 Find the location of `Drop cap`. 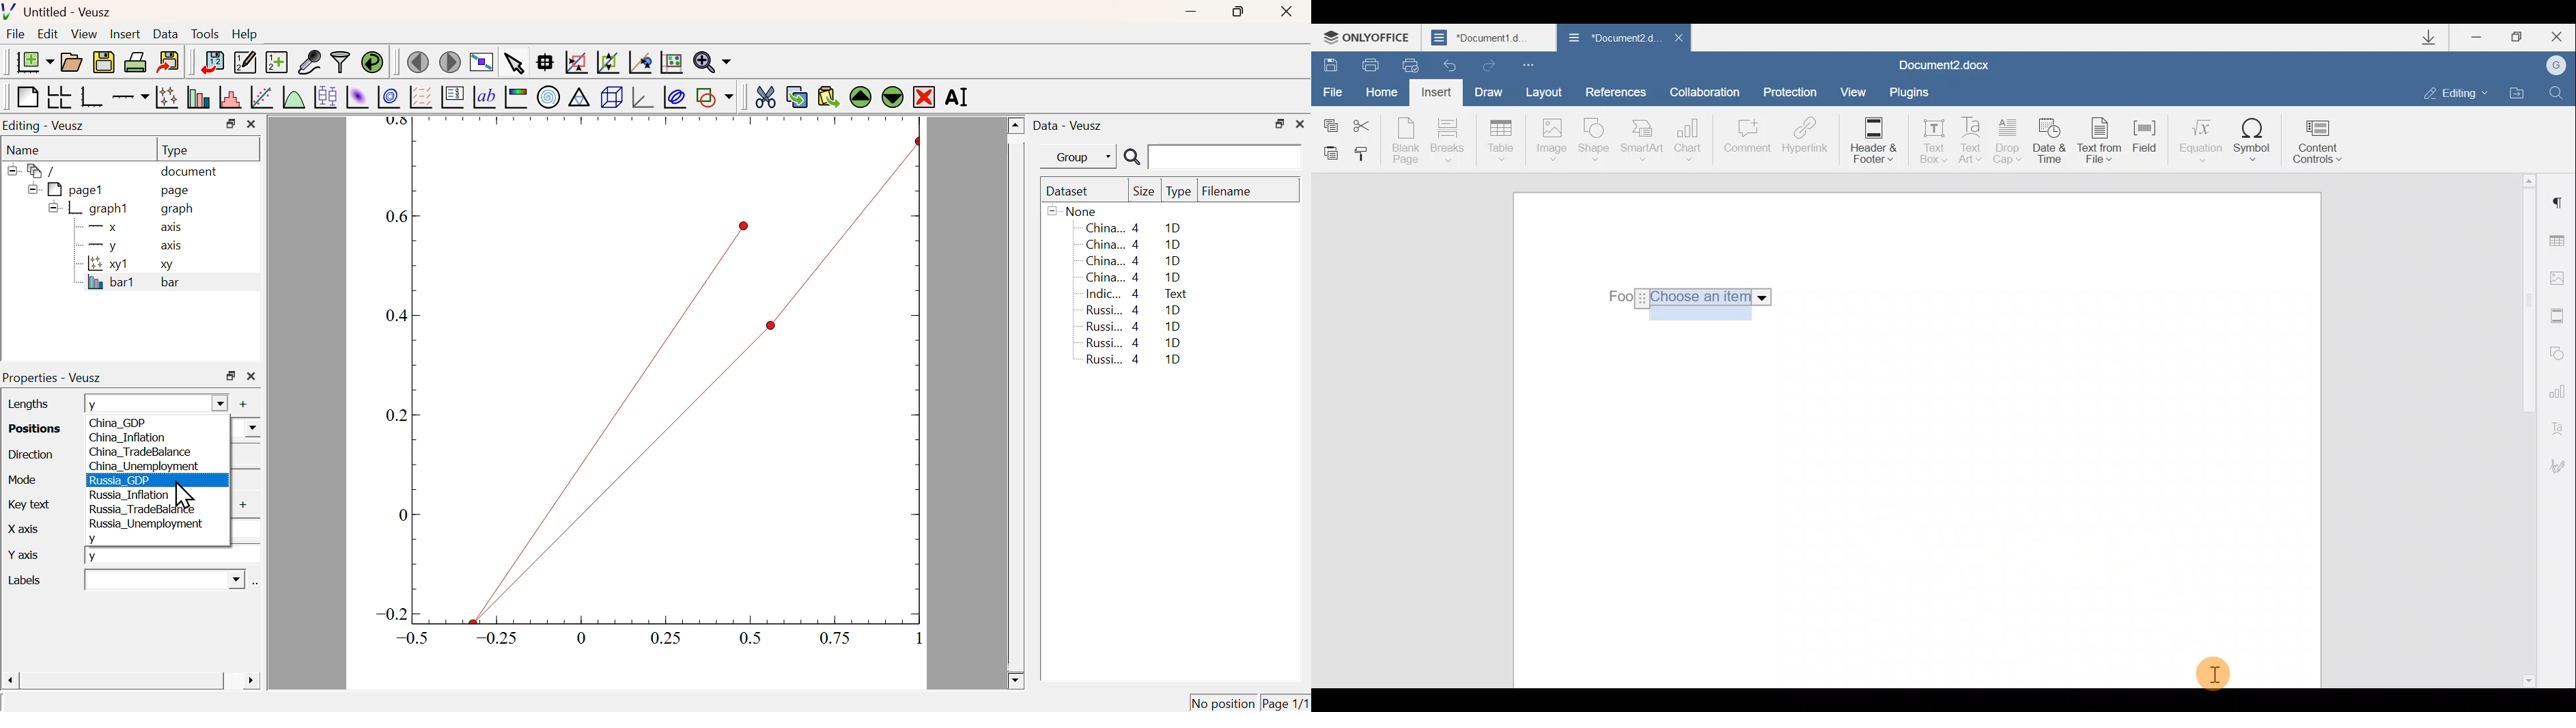

Drop cap is located at coordinates (2008, 142).